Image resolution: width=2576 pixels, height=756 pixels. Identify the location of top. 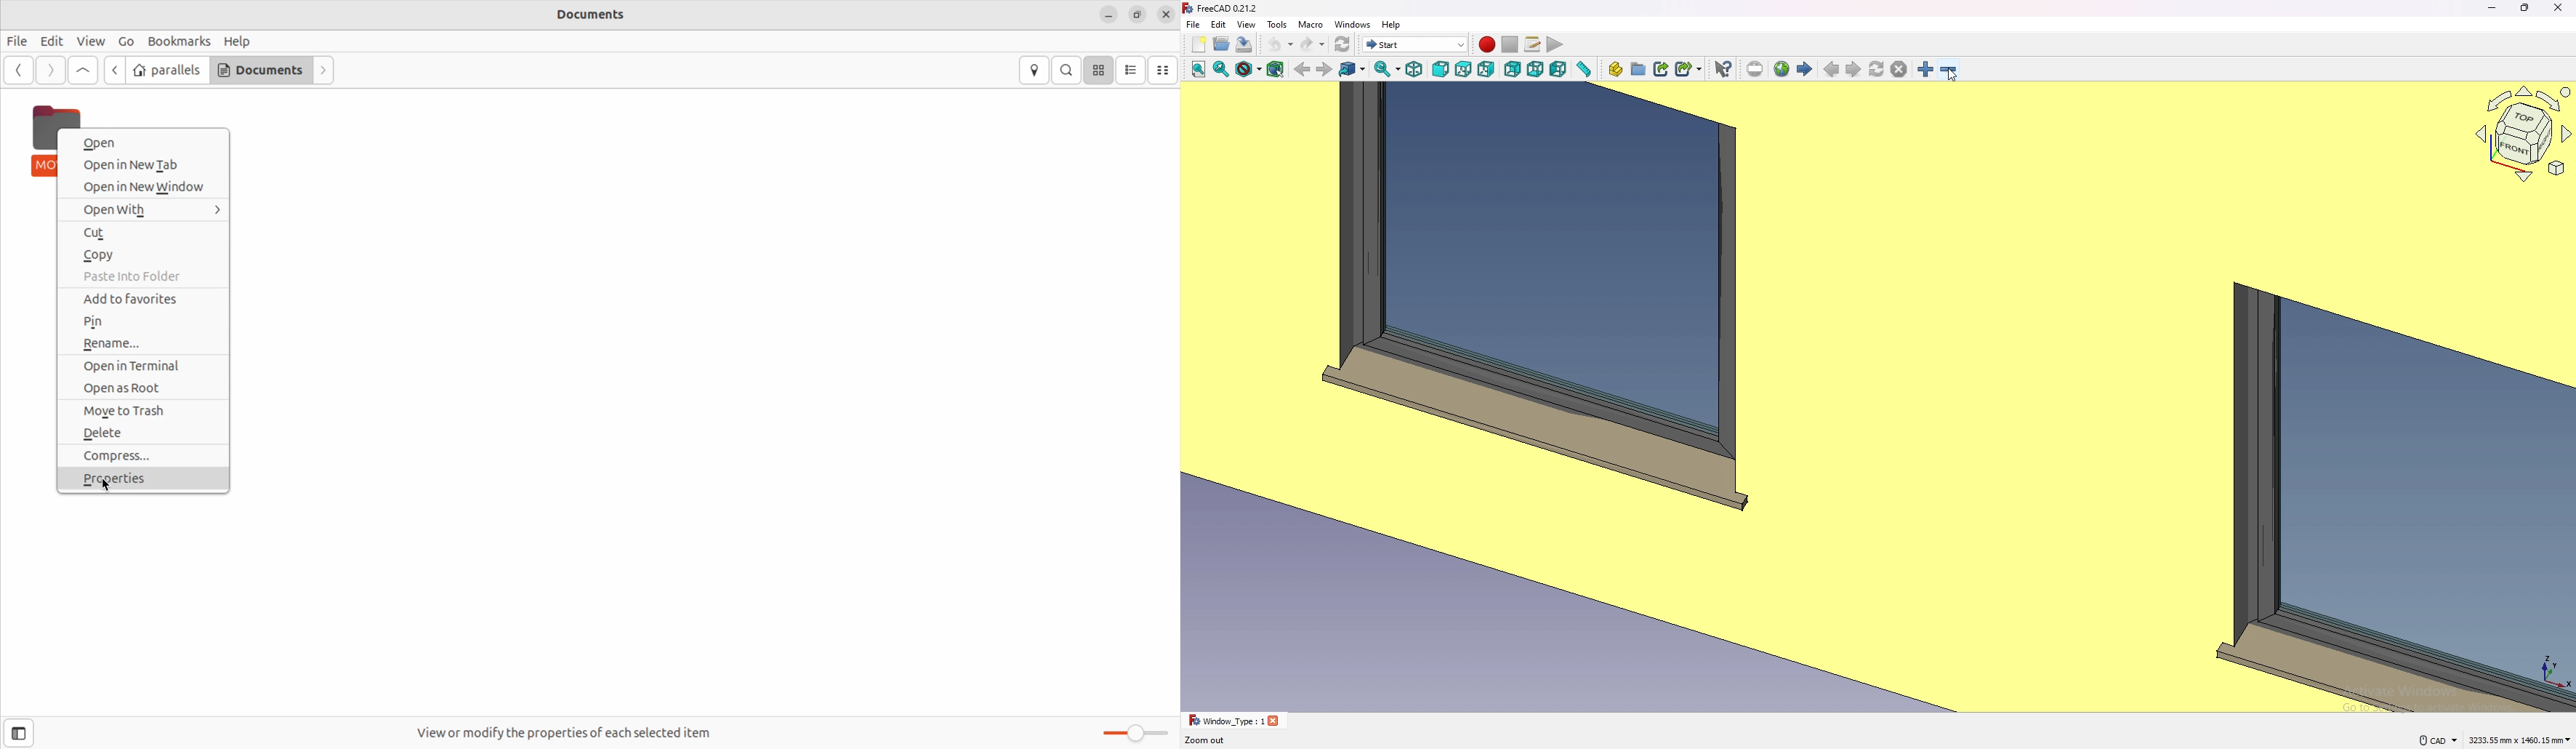
(1464, 69).